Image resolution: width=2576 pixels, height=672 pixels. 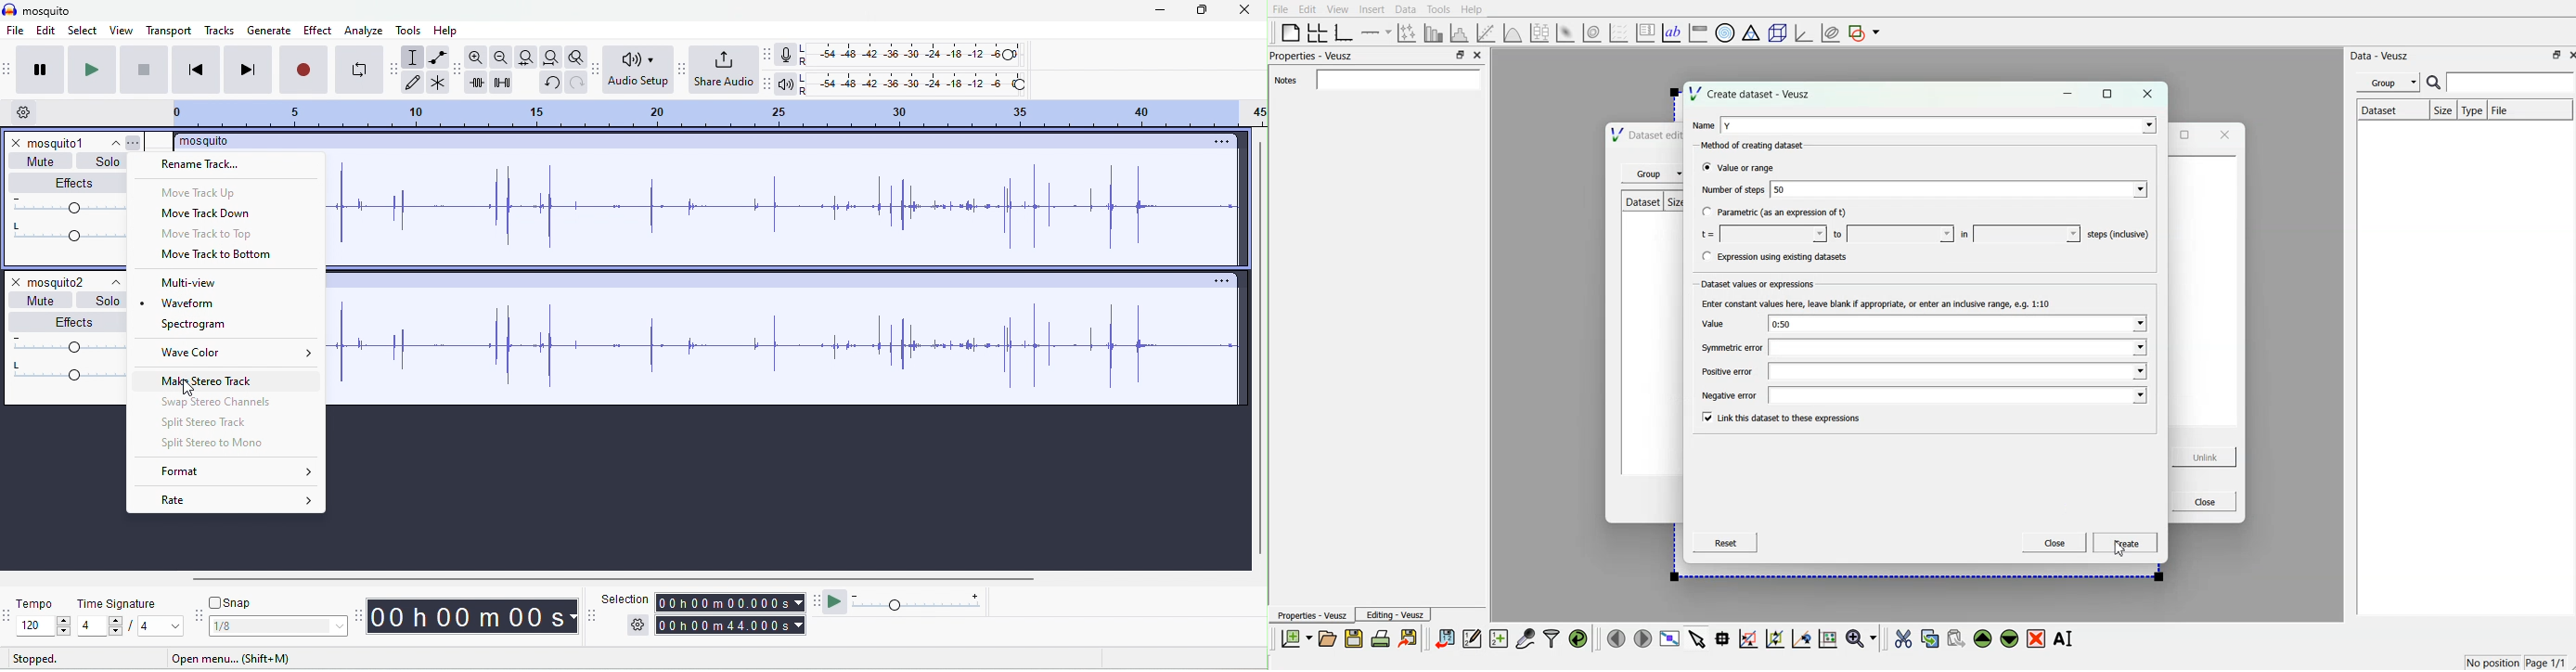 I want to click on tempo, so click(x=36, y=606).